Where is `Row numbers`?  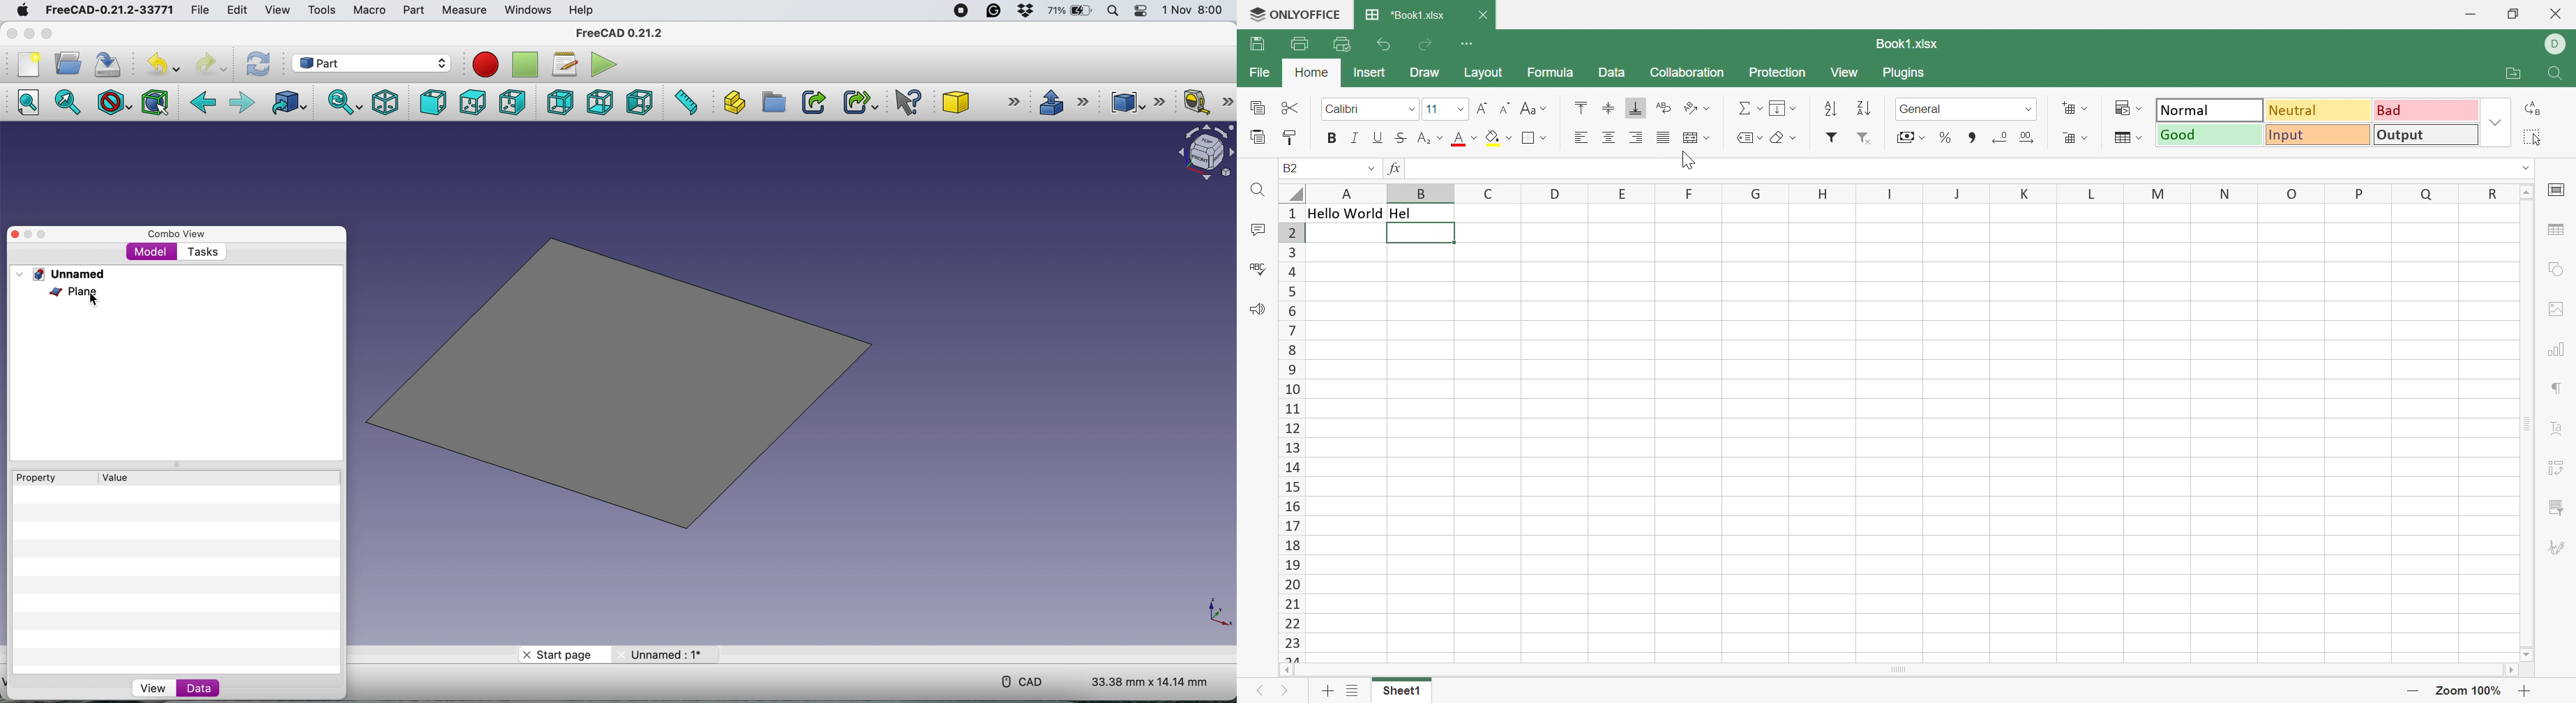
Row numbers is located at coordinates (1292, 432).